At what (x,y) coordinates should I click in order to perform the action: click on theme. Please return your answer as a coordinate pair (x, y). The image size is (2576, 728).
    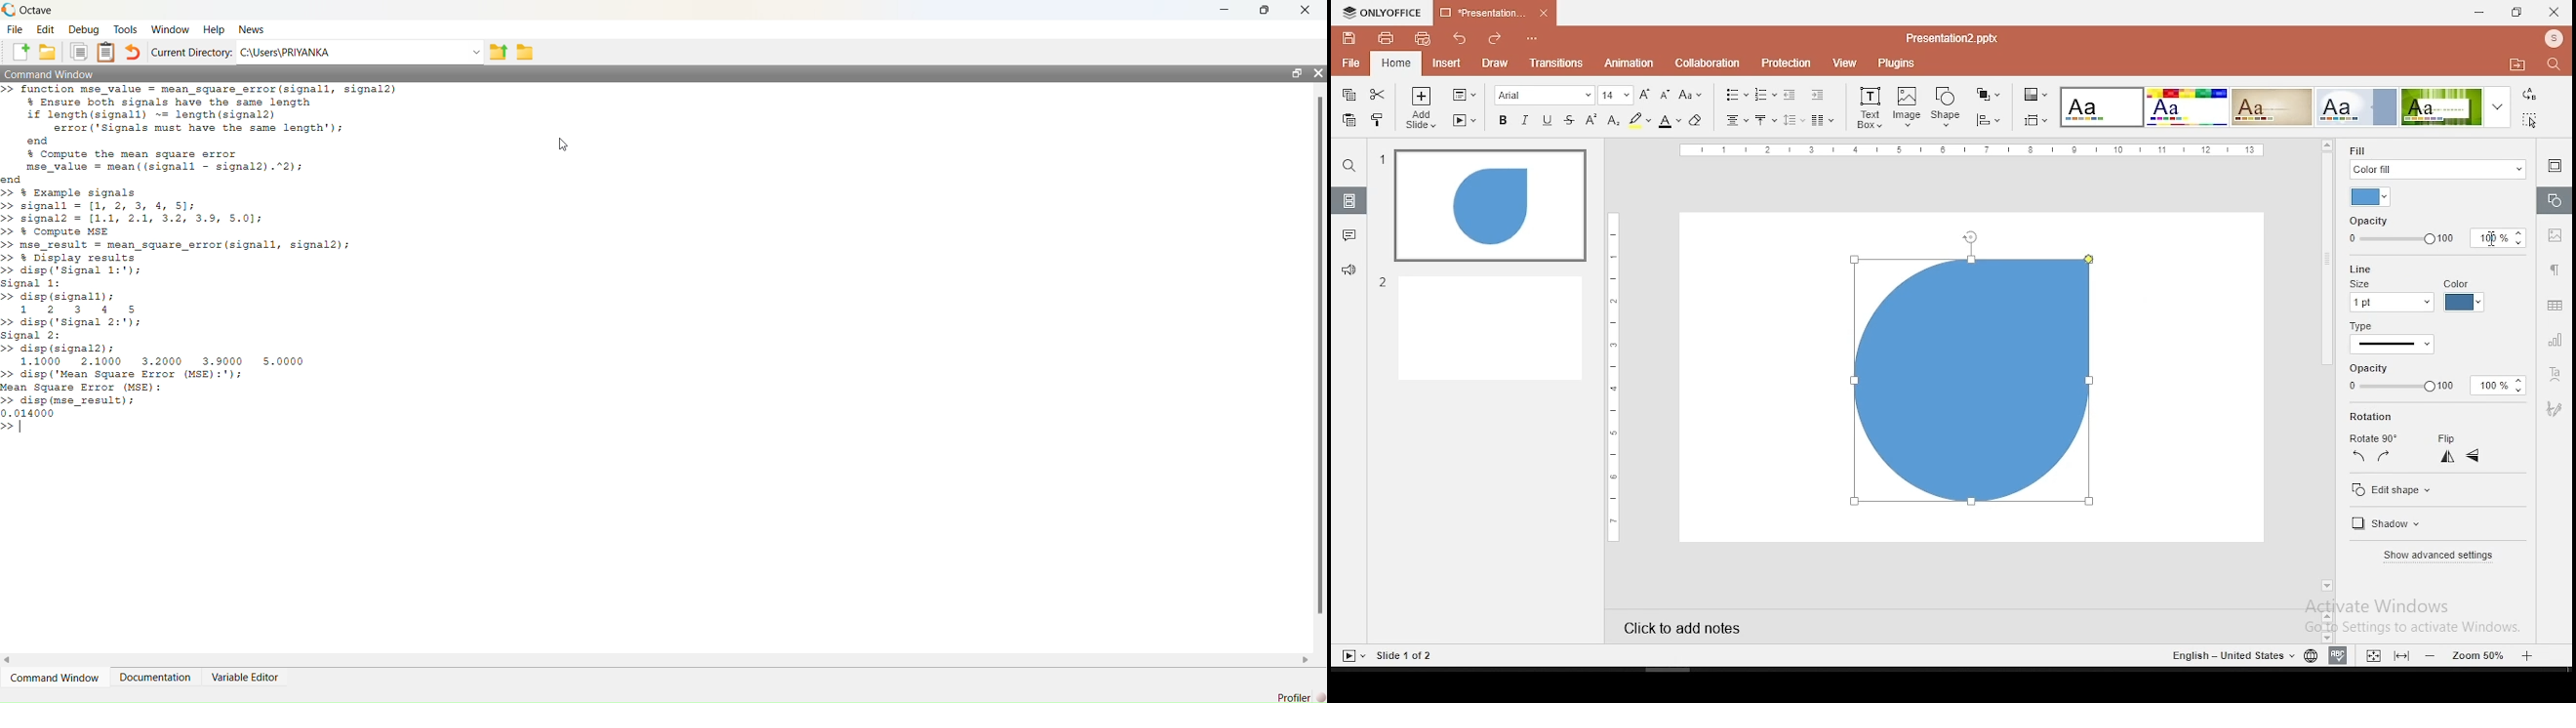
    Looking at the image, I should click on (2186, 106).